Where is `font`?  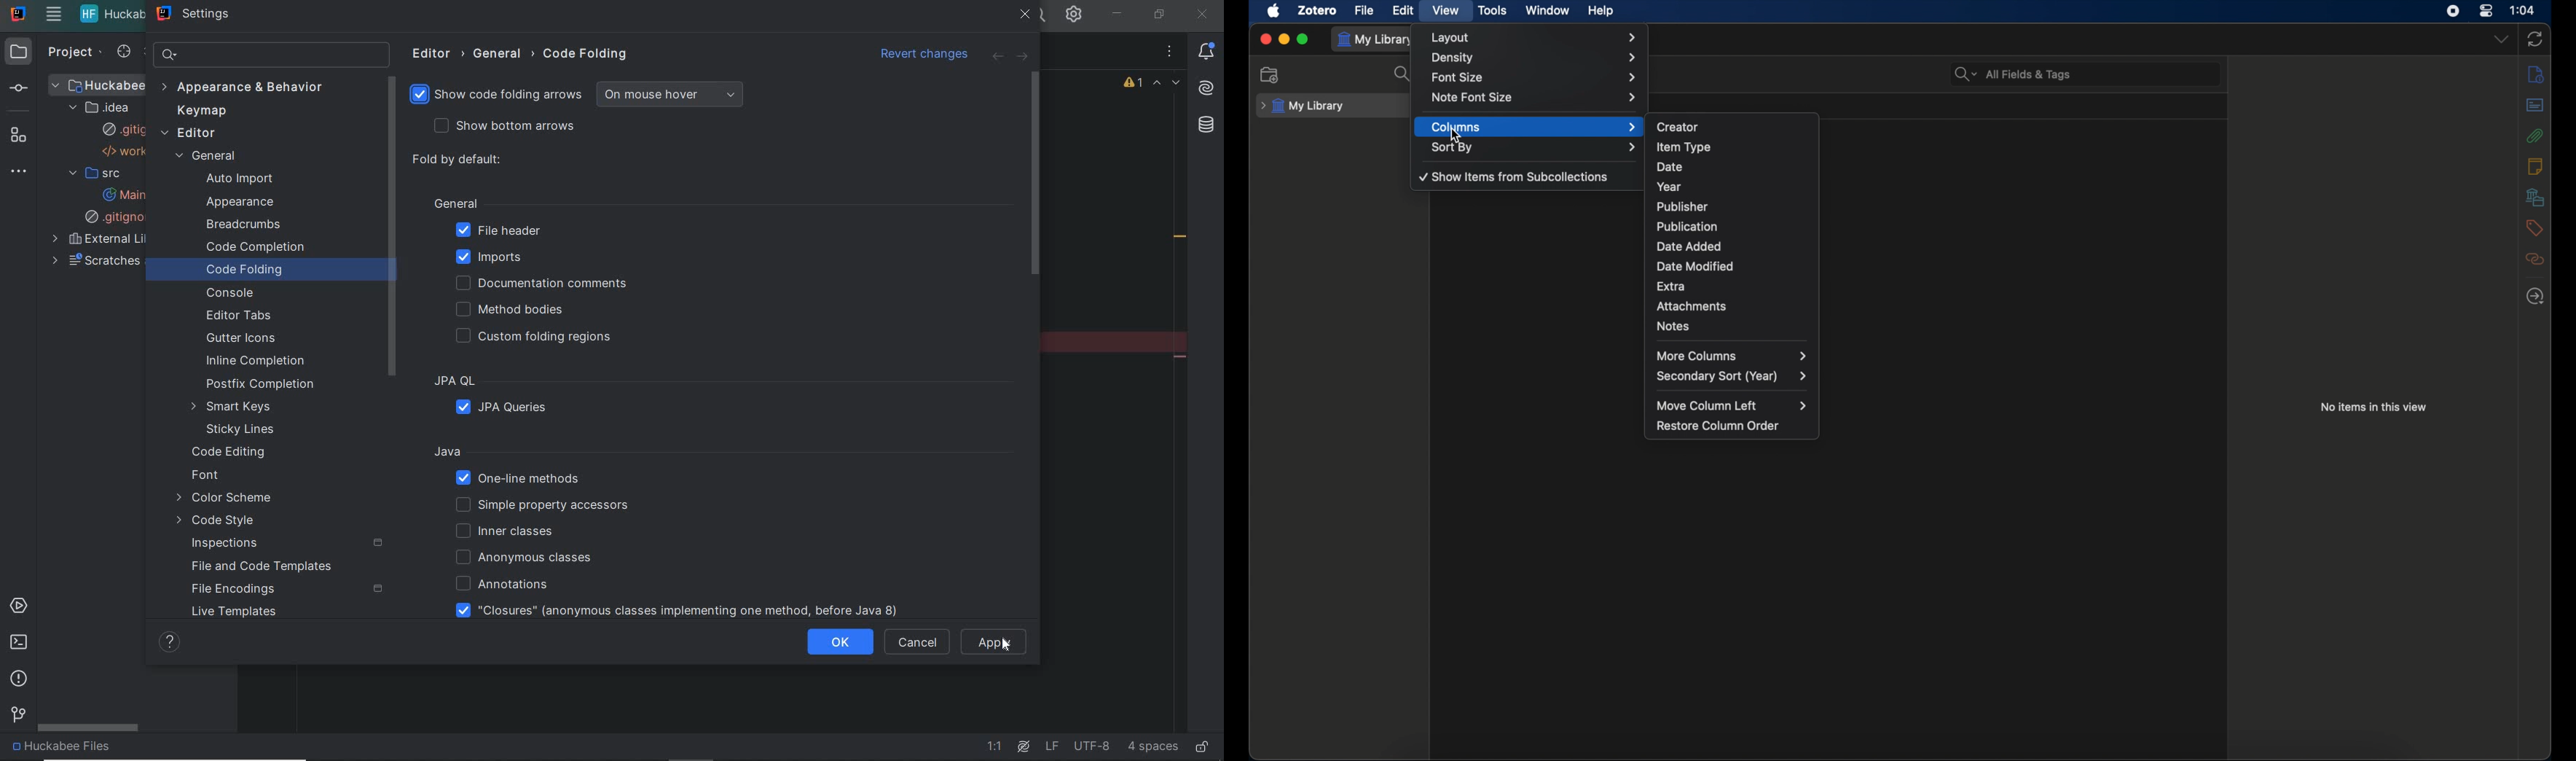 font is located at coordinates (205, 475).